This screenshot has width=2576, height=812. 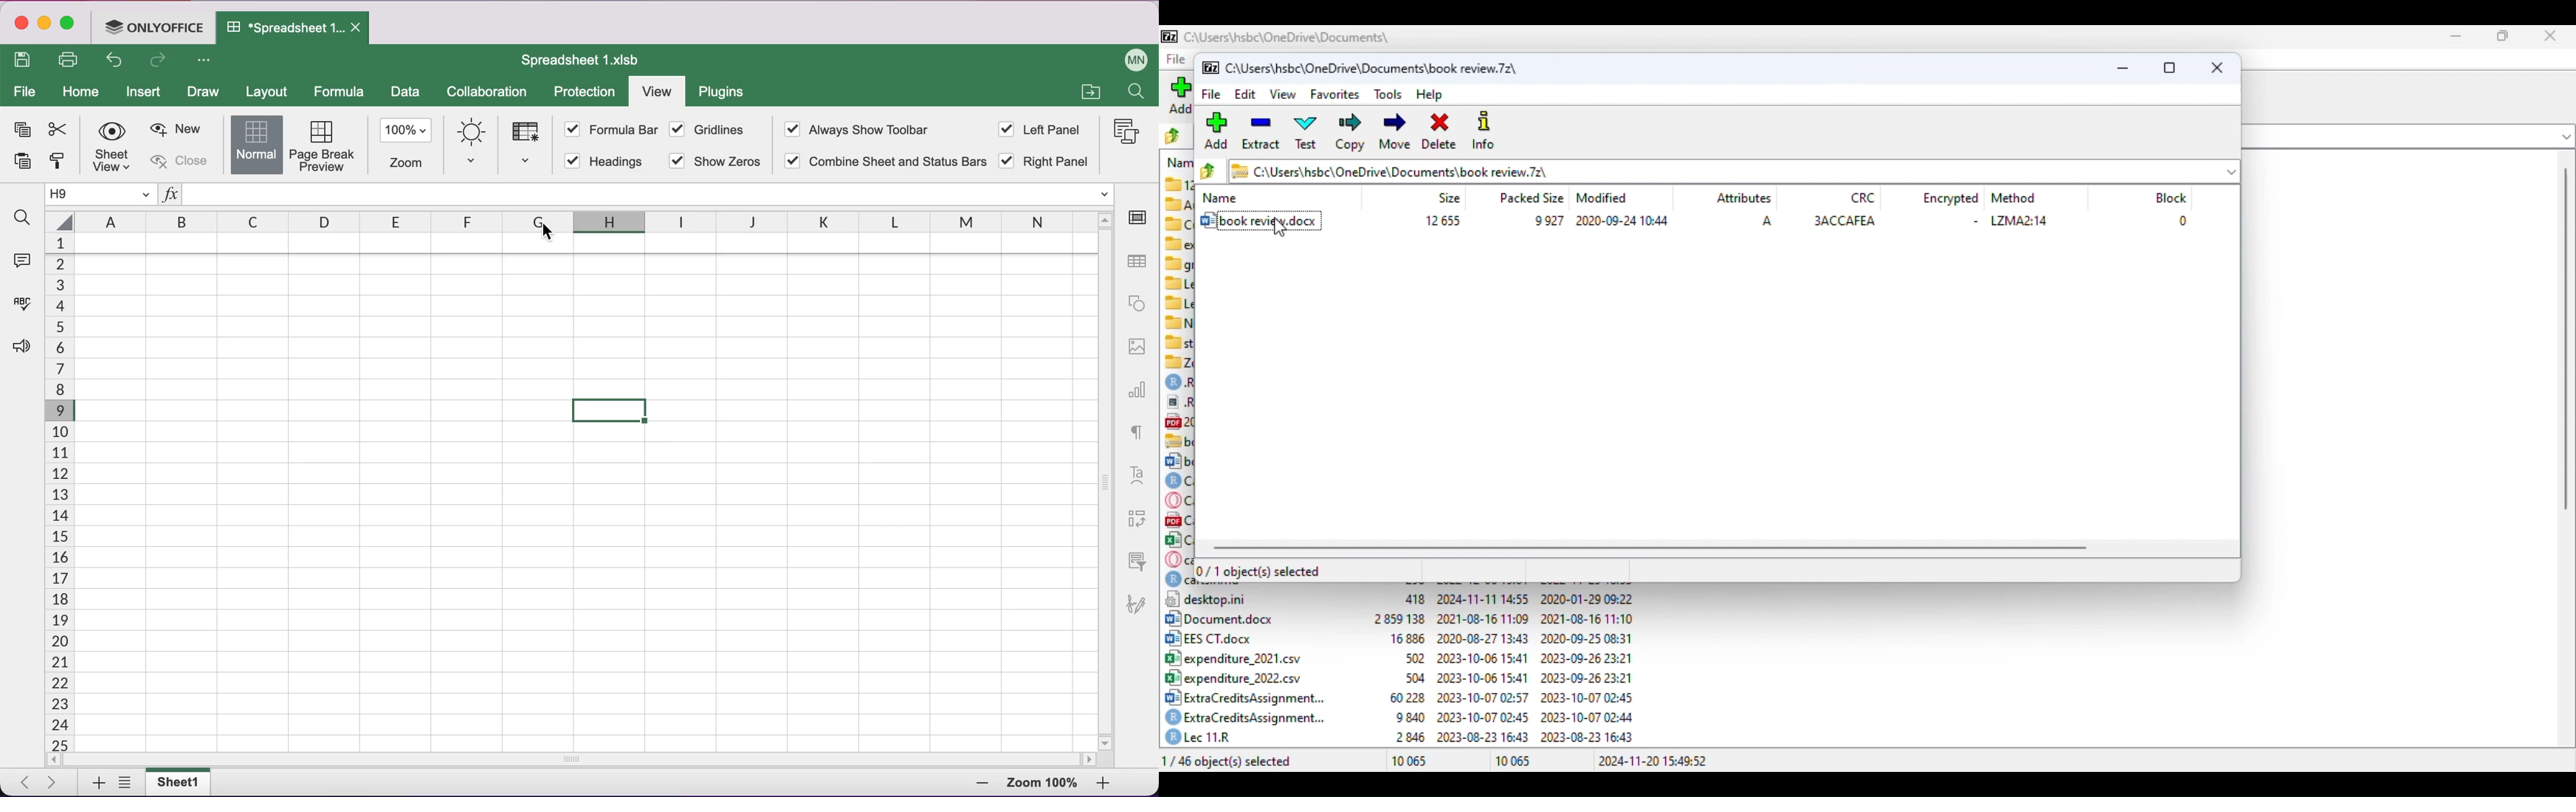 What do you see at coordinates (1136, 353) in the screenshot?
I see `image` at bounding box center [1136, 353].